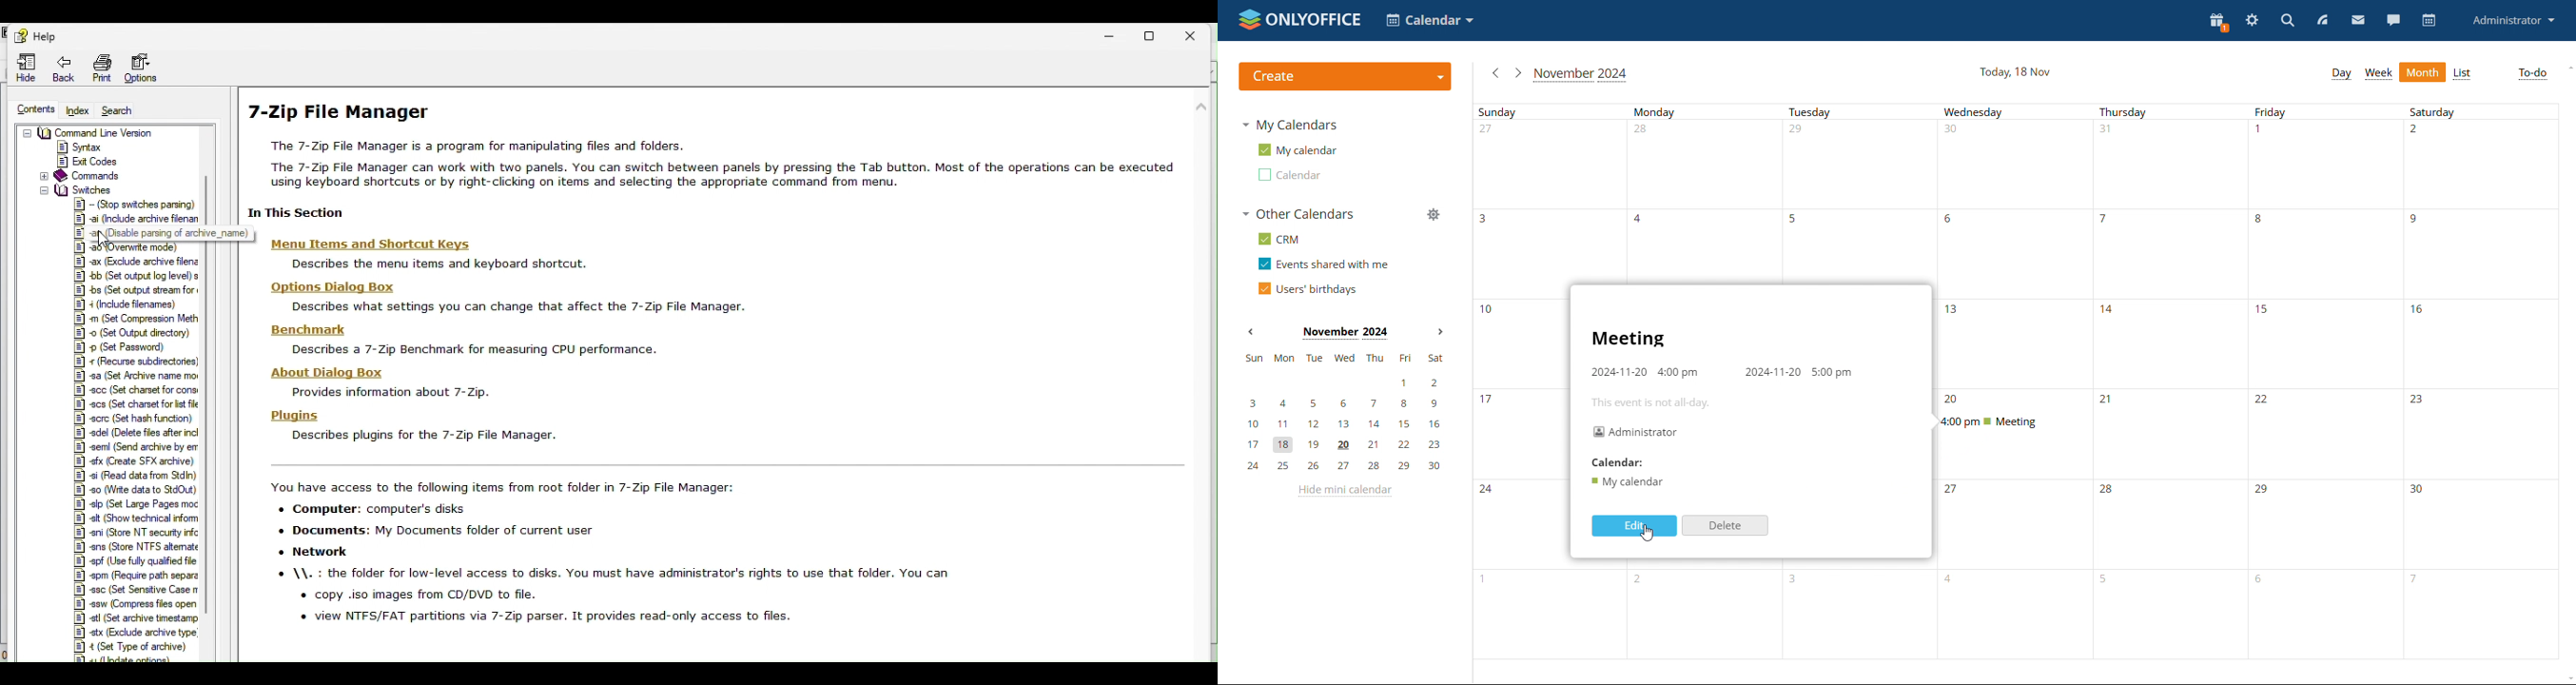 This screenshot has width=2576, height=700. What do you see at coordinates (133, 618) in the screenshot?
I see `|] tl (Set archive timestamp` at bounding box center [133, 618].